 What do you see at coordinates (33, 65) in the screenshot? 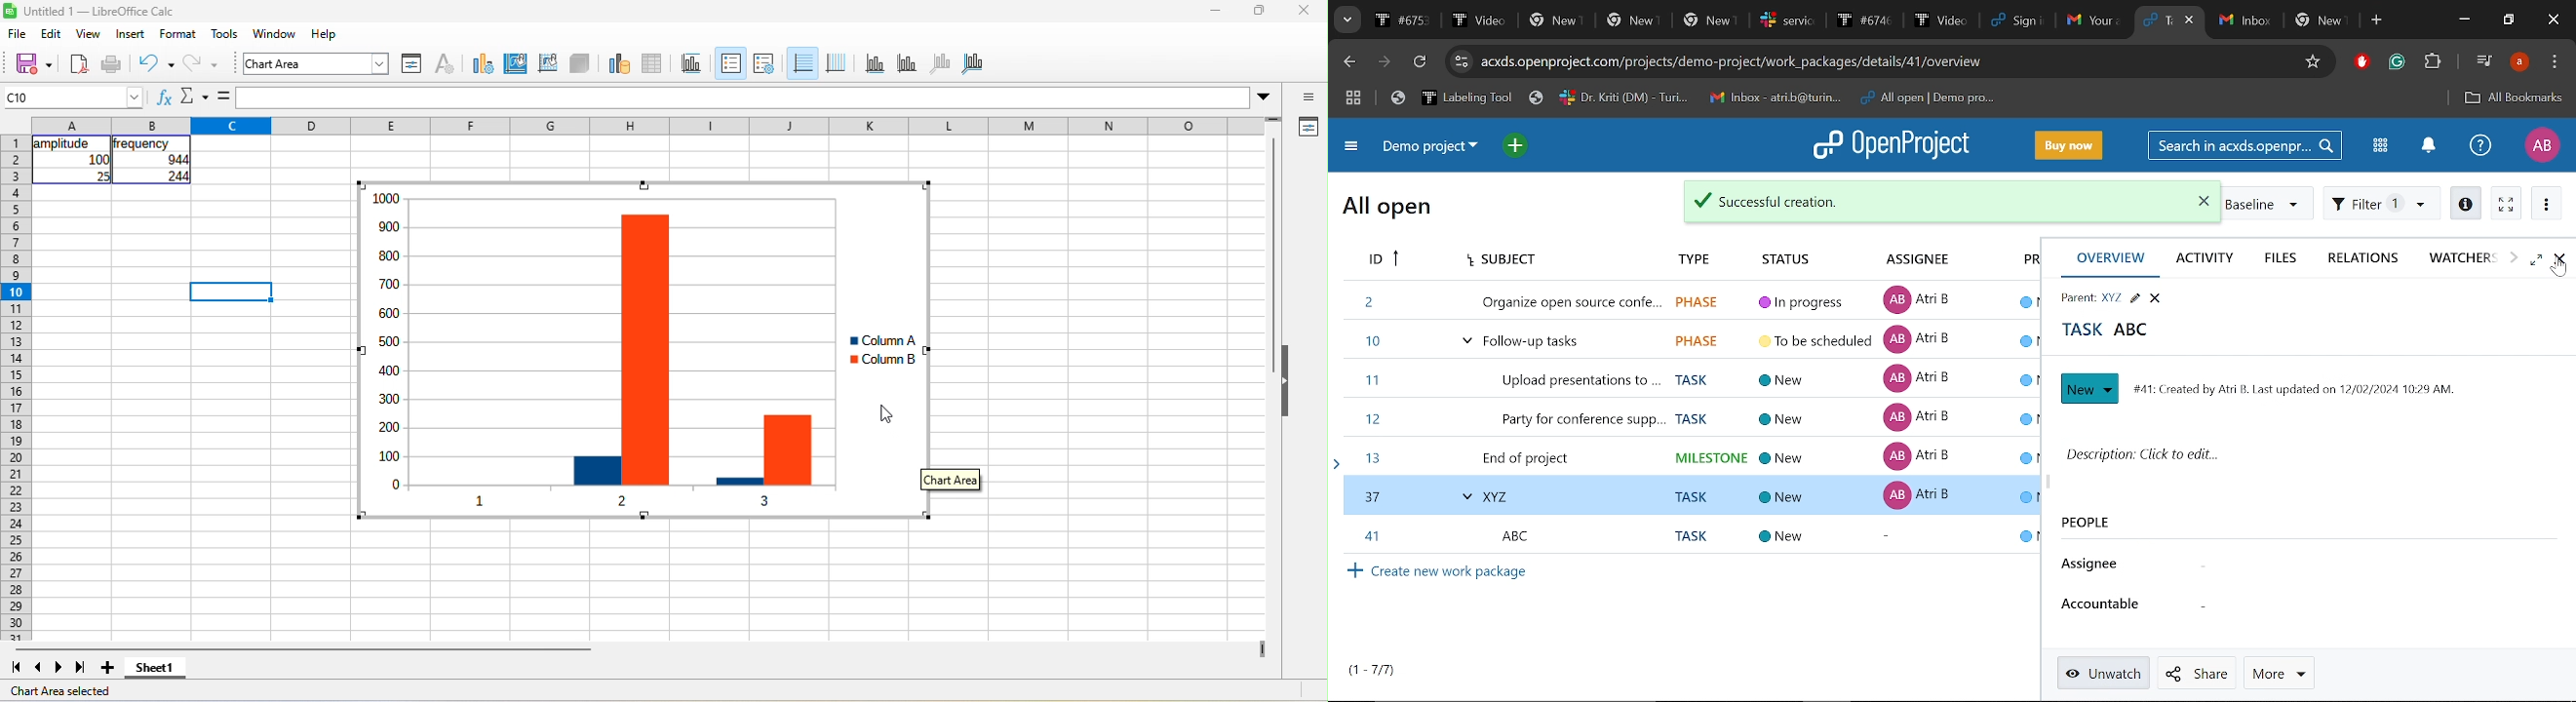
I see `save` at bounding box center [33, 65].